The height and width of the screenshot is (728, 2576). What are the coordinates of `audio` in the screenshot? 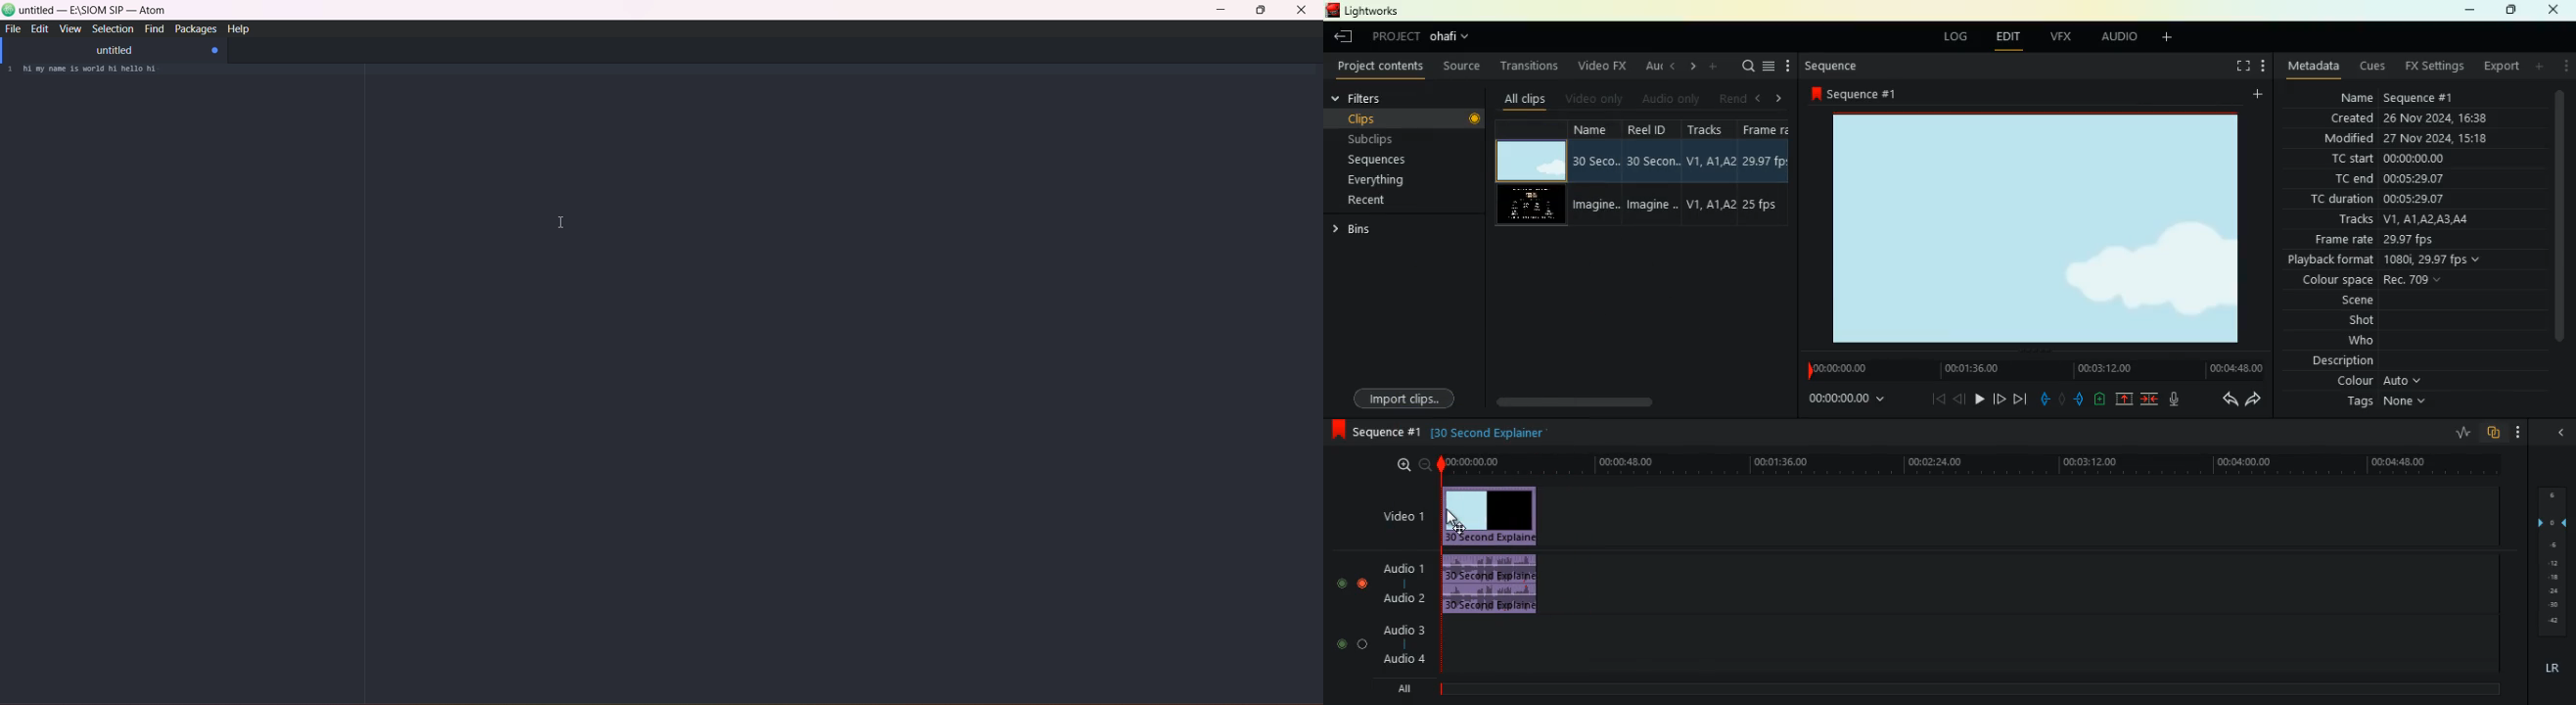 It's located at (1501, 585).